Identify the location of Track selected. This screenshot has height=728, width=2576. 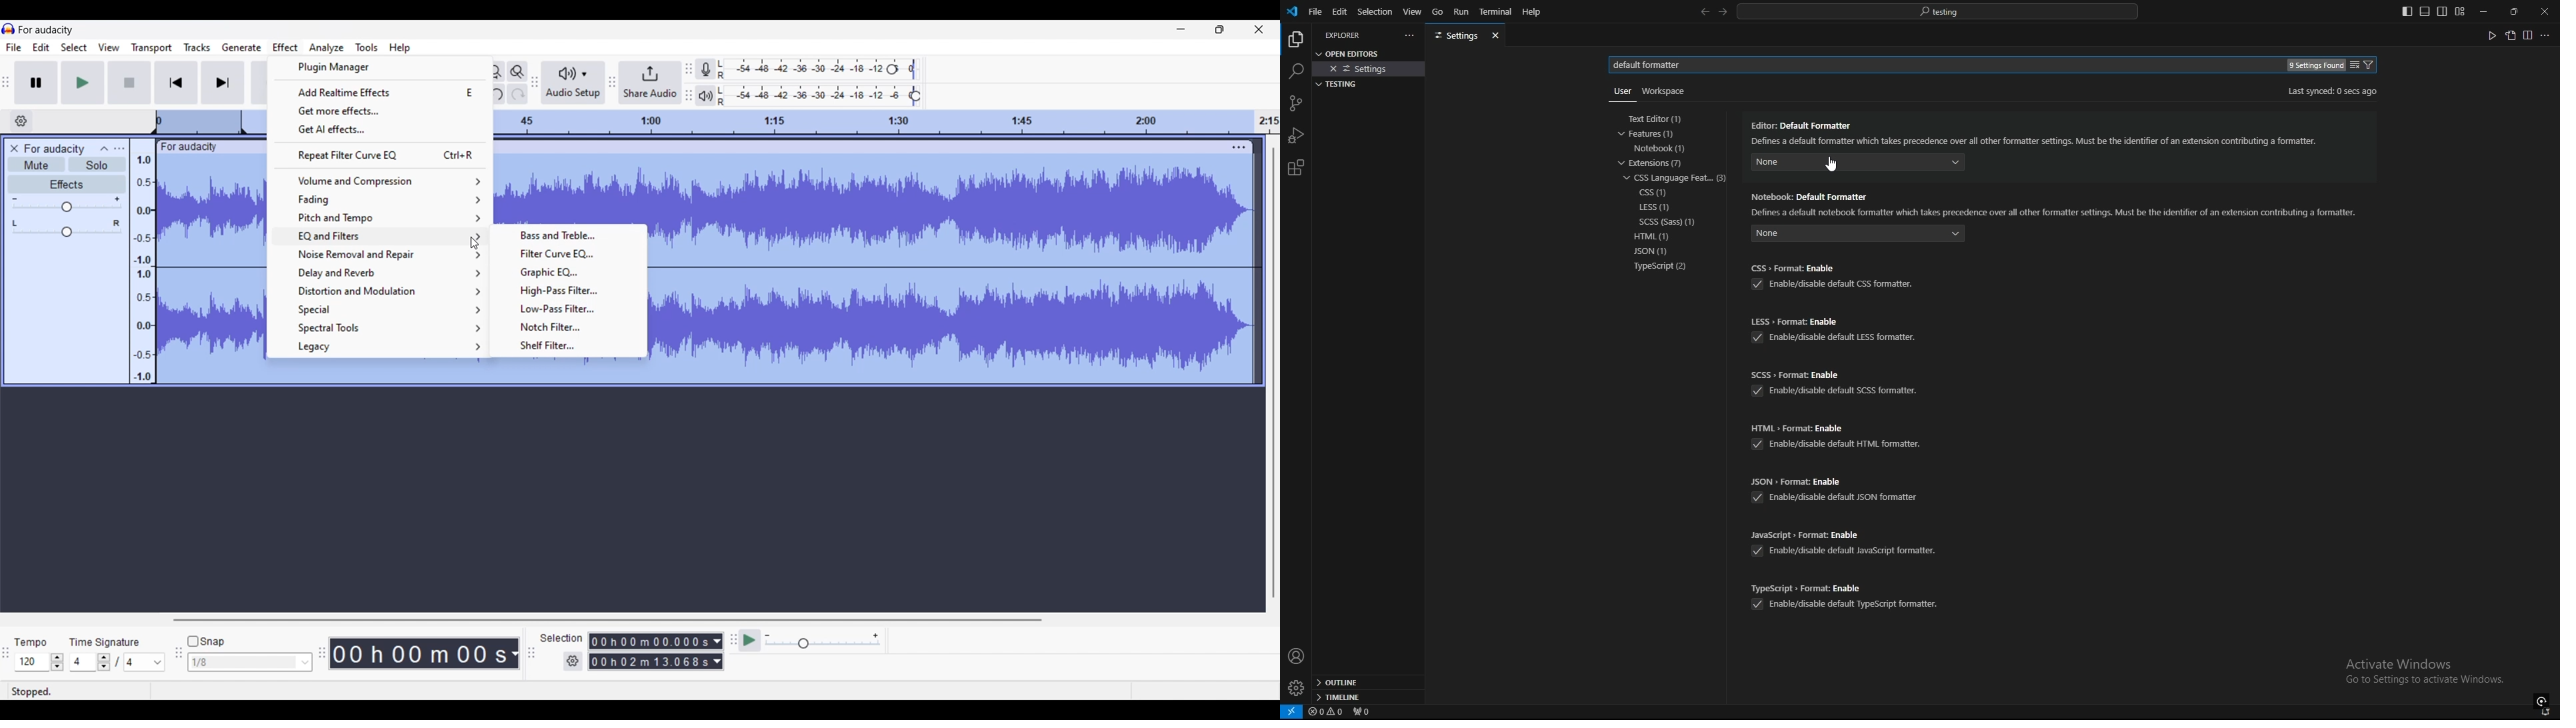
(957, 271).